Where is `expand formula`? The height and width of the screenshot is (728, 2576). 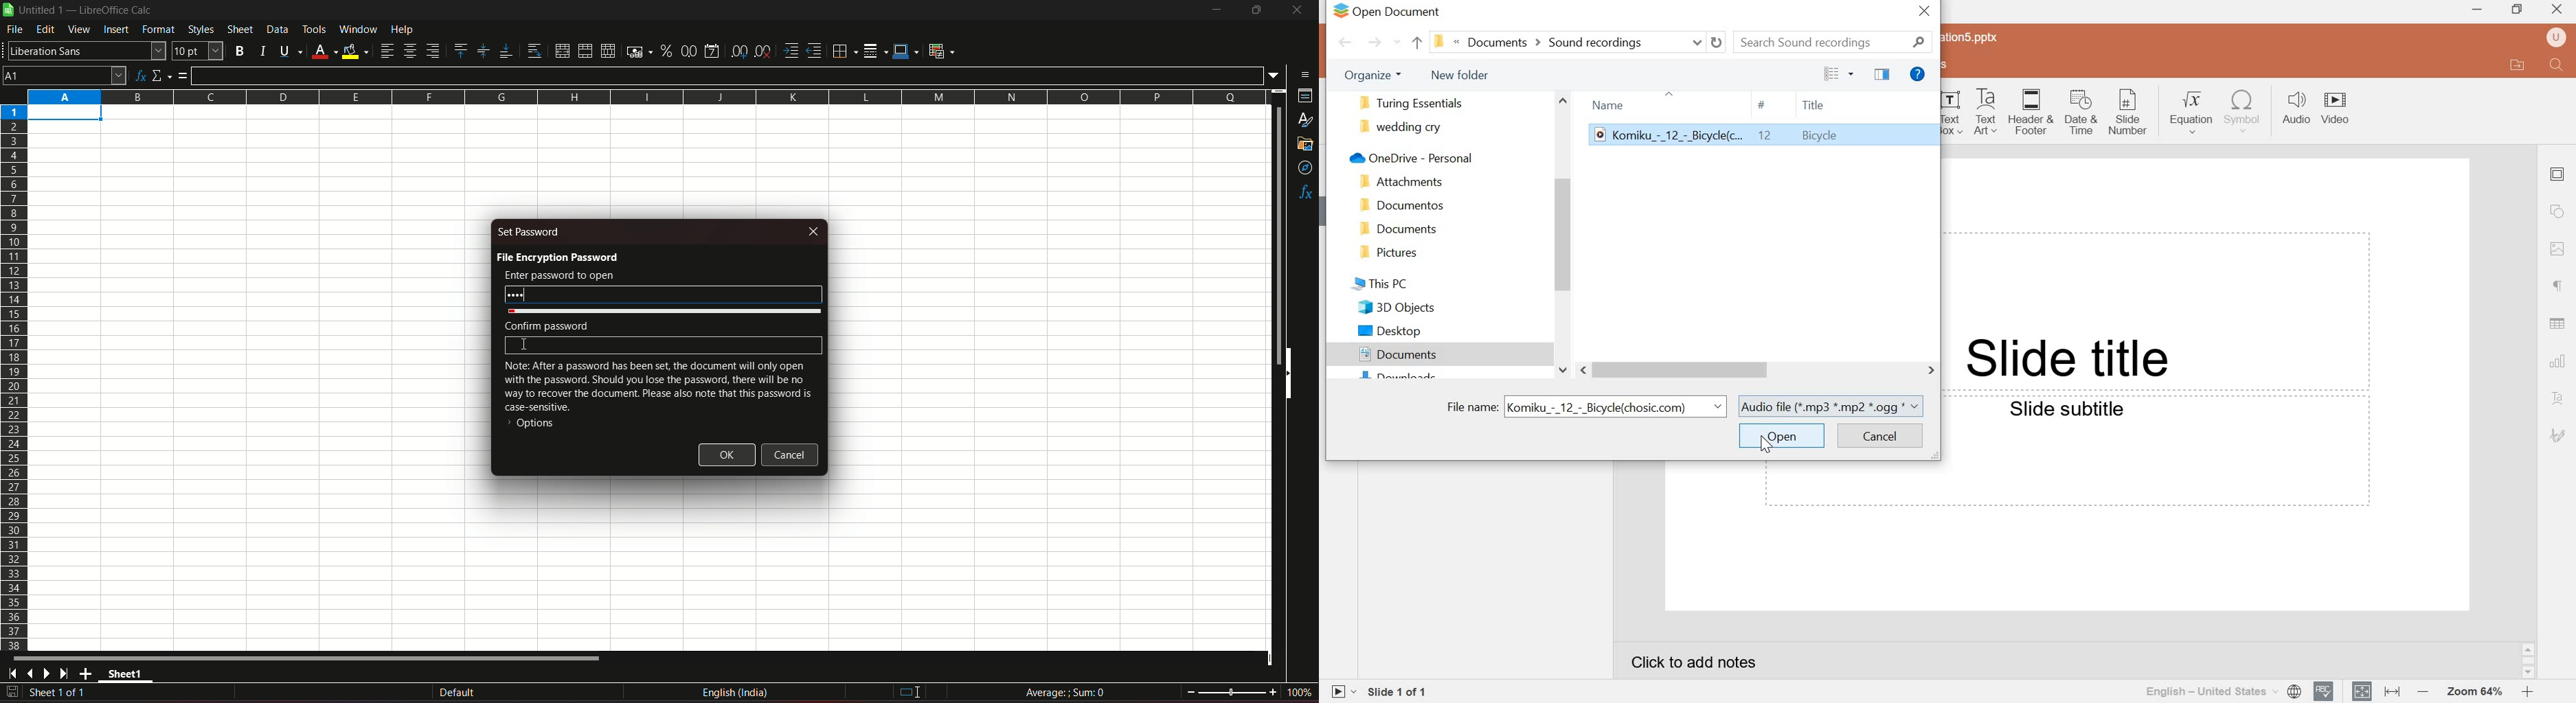 expand formula is located at coordinates (1275, 76).